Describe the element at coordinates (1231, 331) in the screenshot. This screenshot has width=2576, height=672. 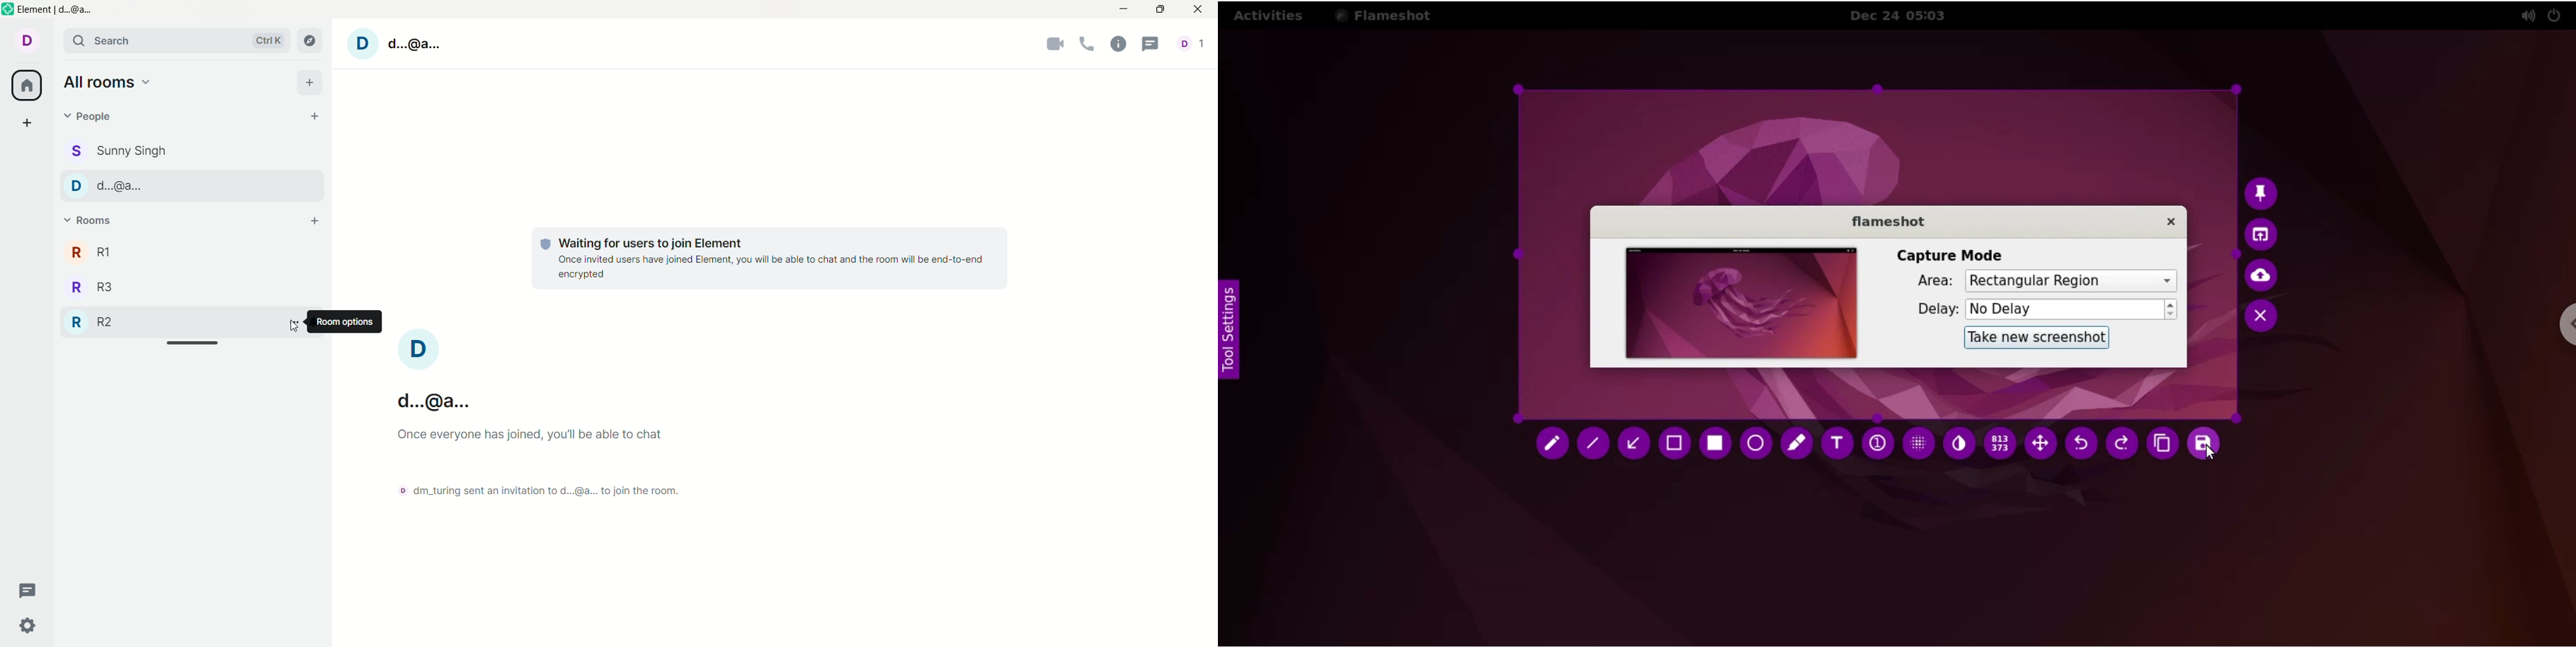
I see `tool settings` at that location.